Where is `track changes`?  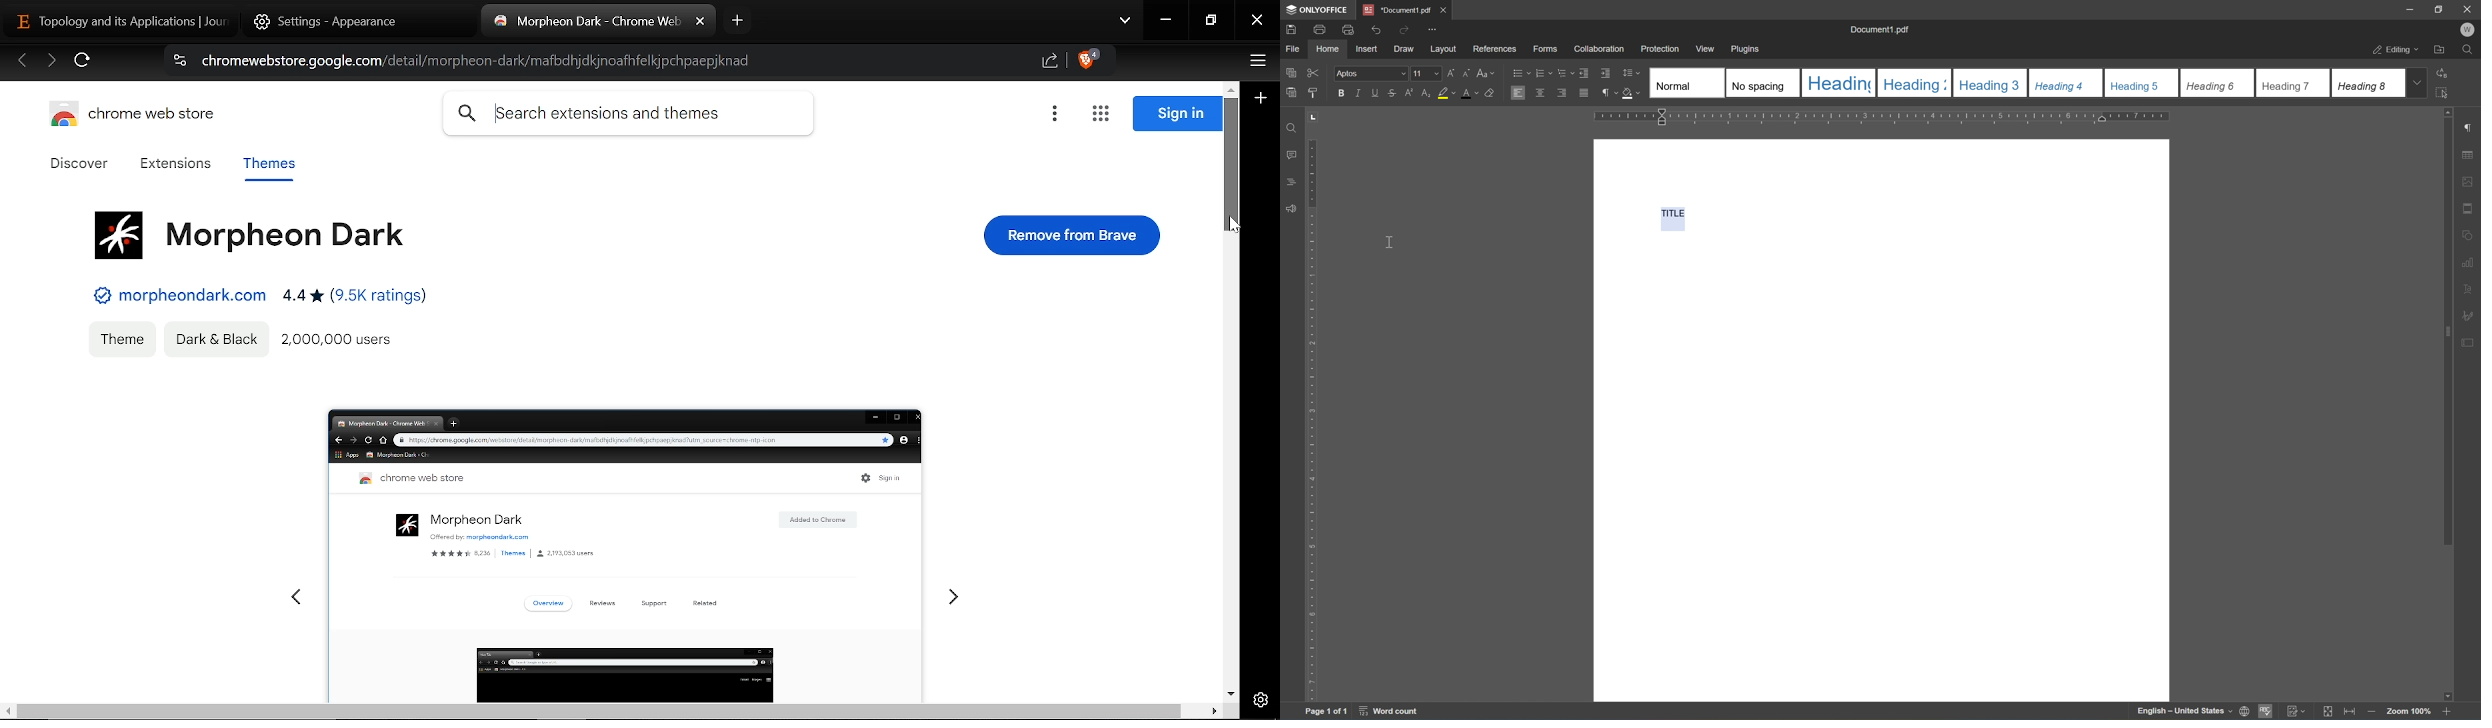 track changes is located at coordinates (2297, 712).